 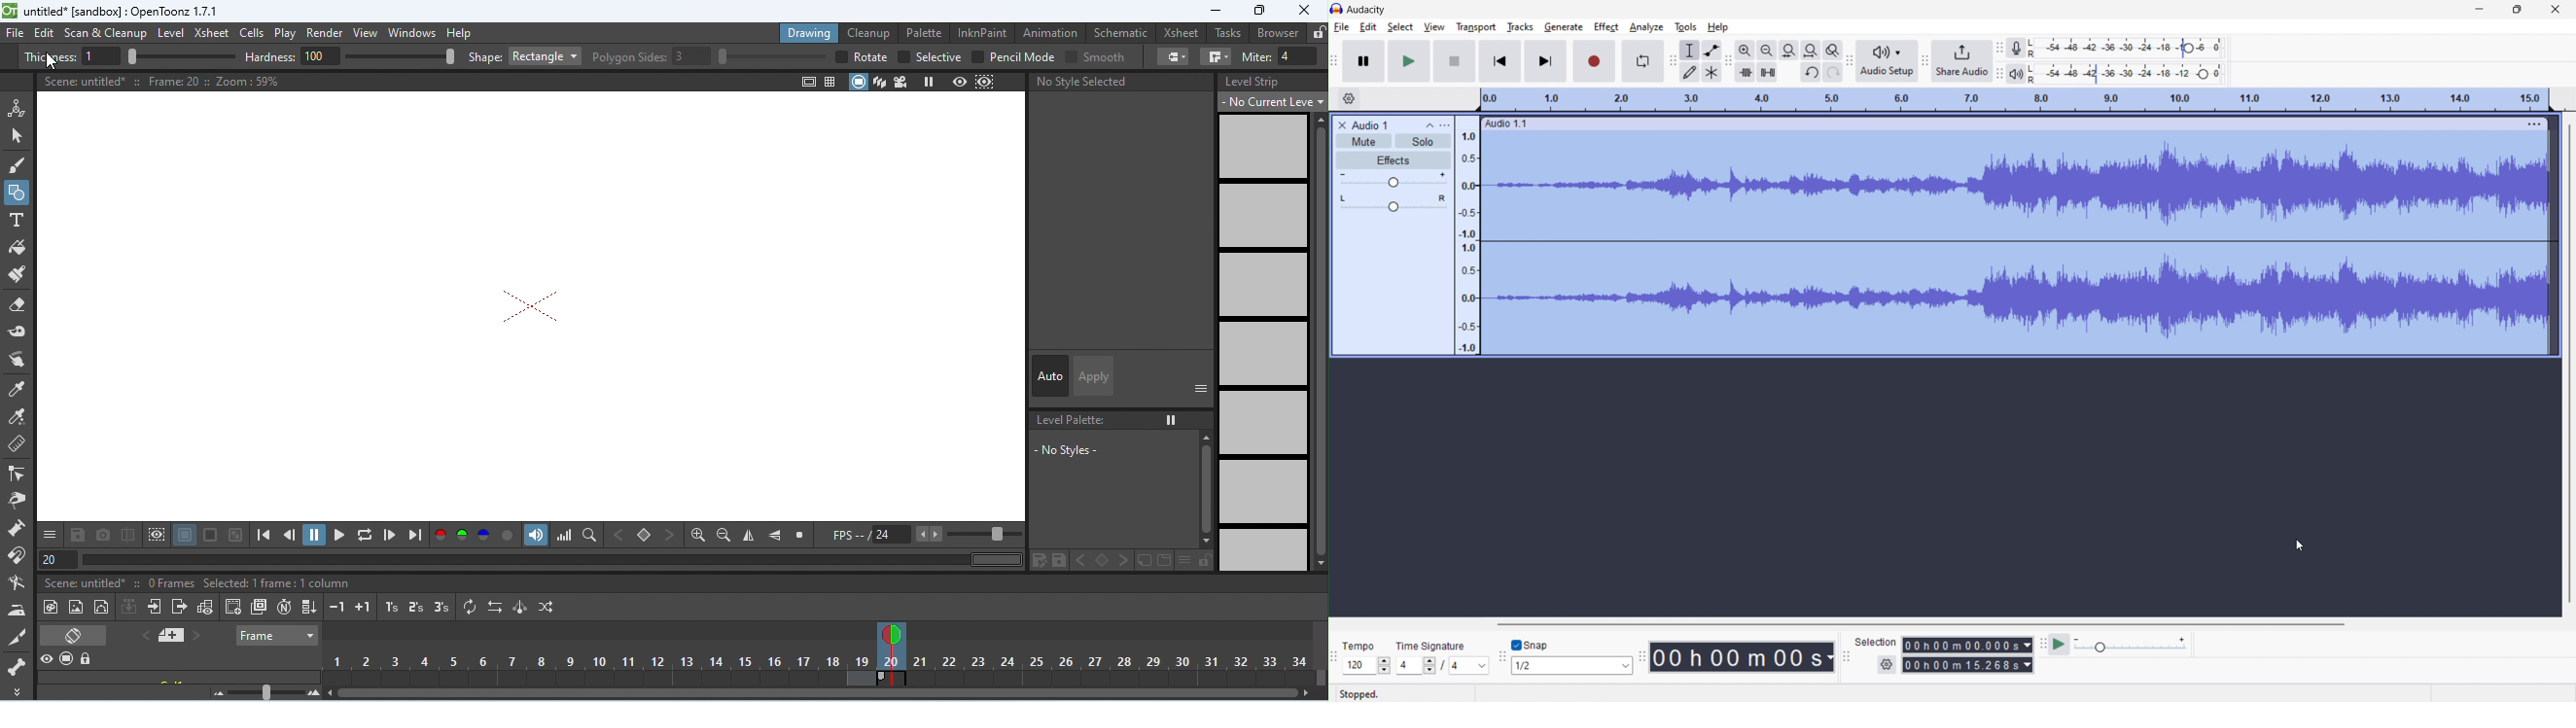 I want to click on minimize, so click(x=2480, y=8).